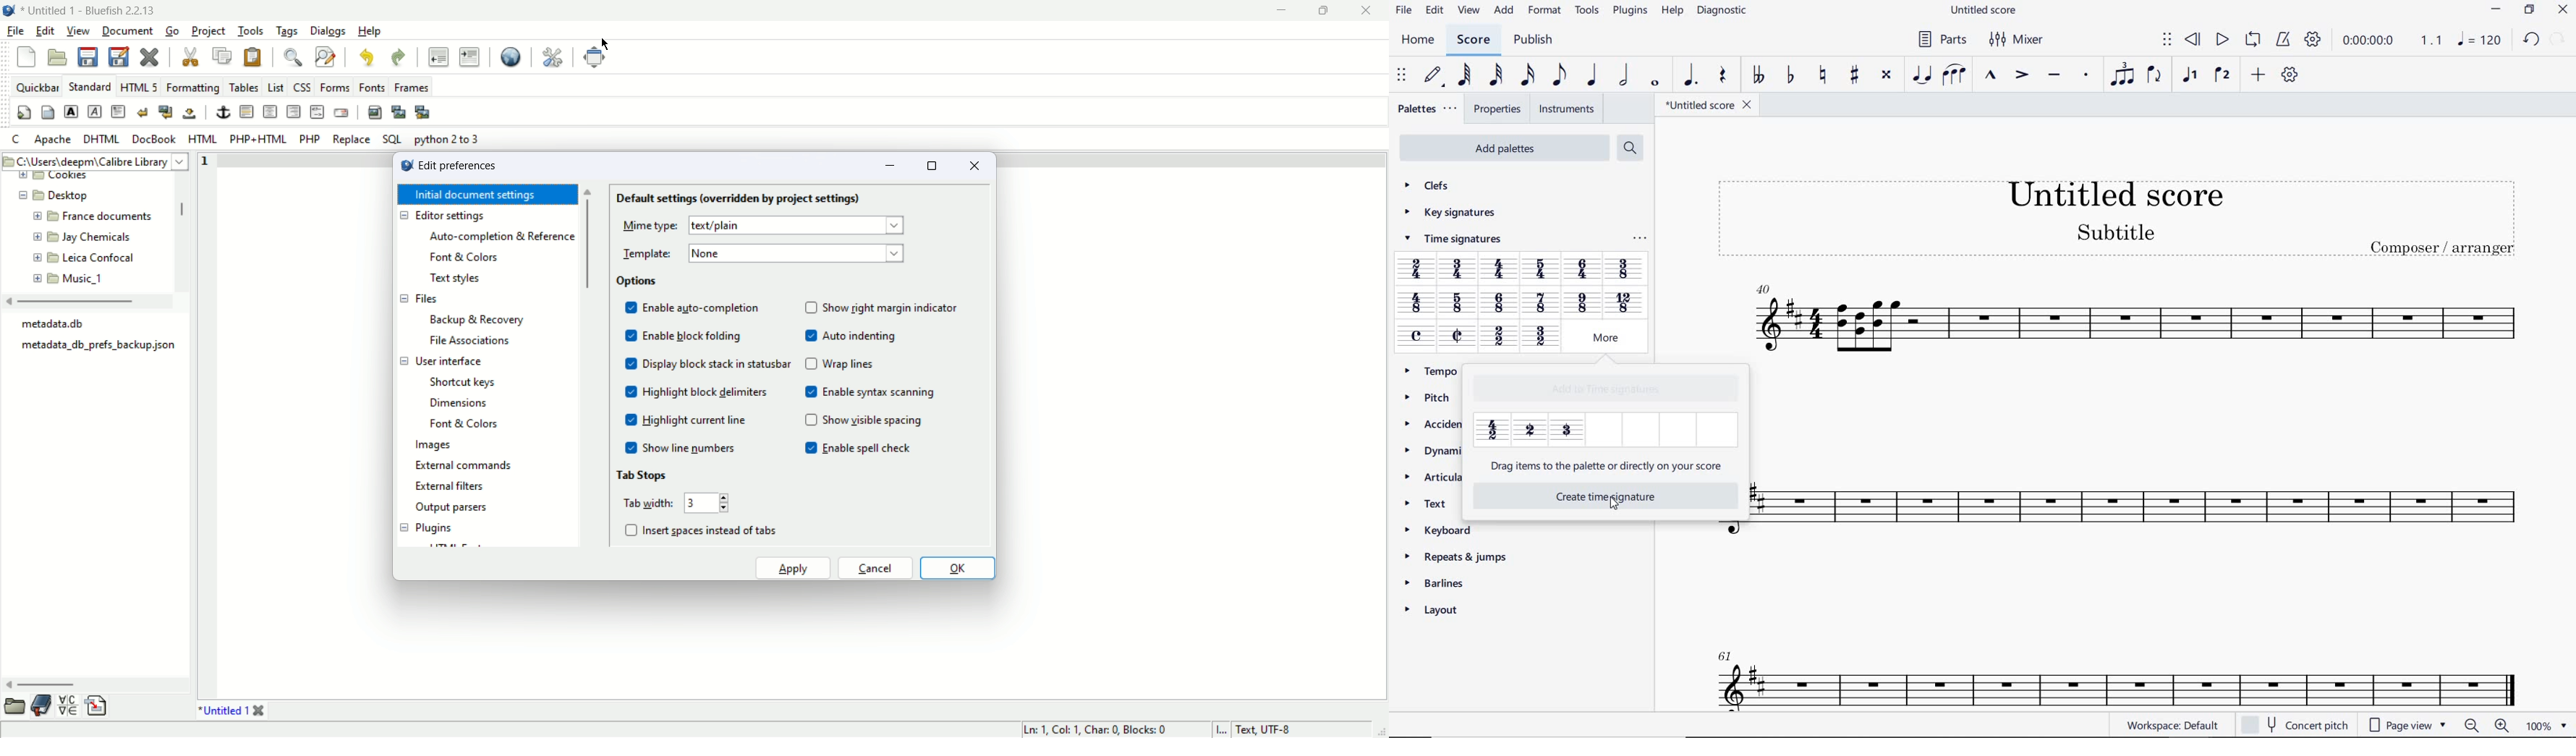 The width and height of the screenshot is (2576, 756). What do you see at coordinates (1724, 76) in the screenshot?
I see `REST` at bounding box center [1724, 76].